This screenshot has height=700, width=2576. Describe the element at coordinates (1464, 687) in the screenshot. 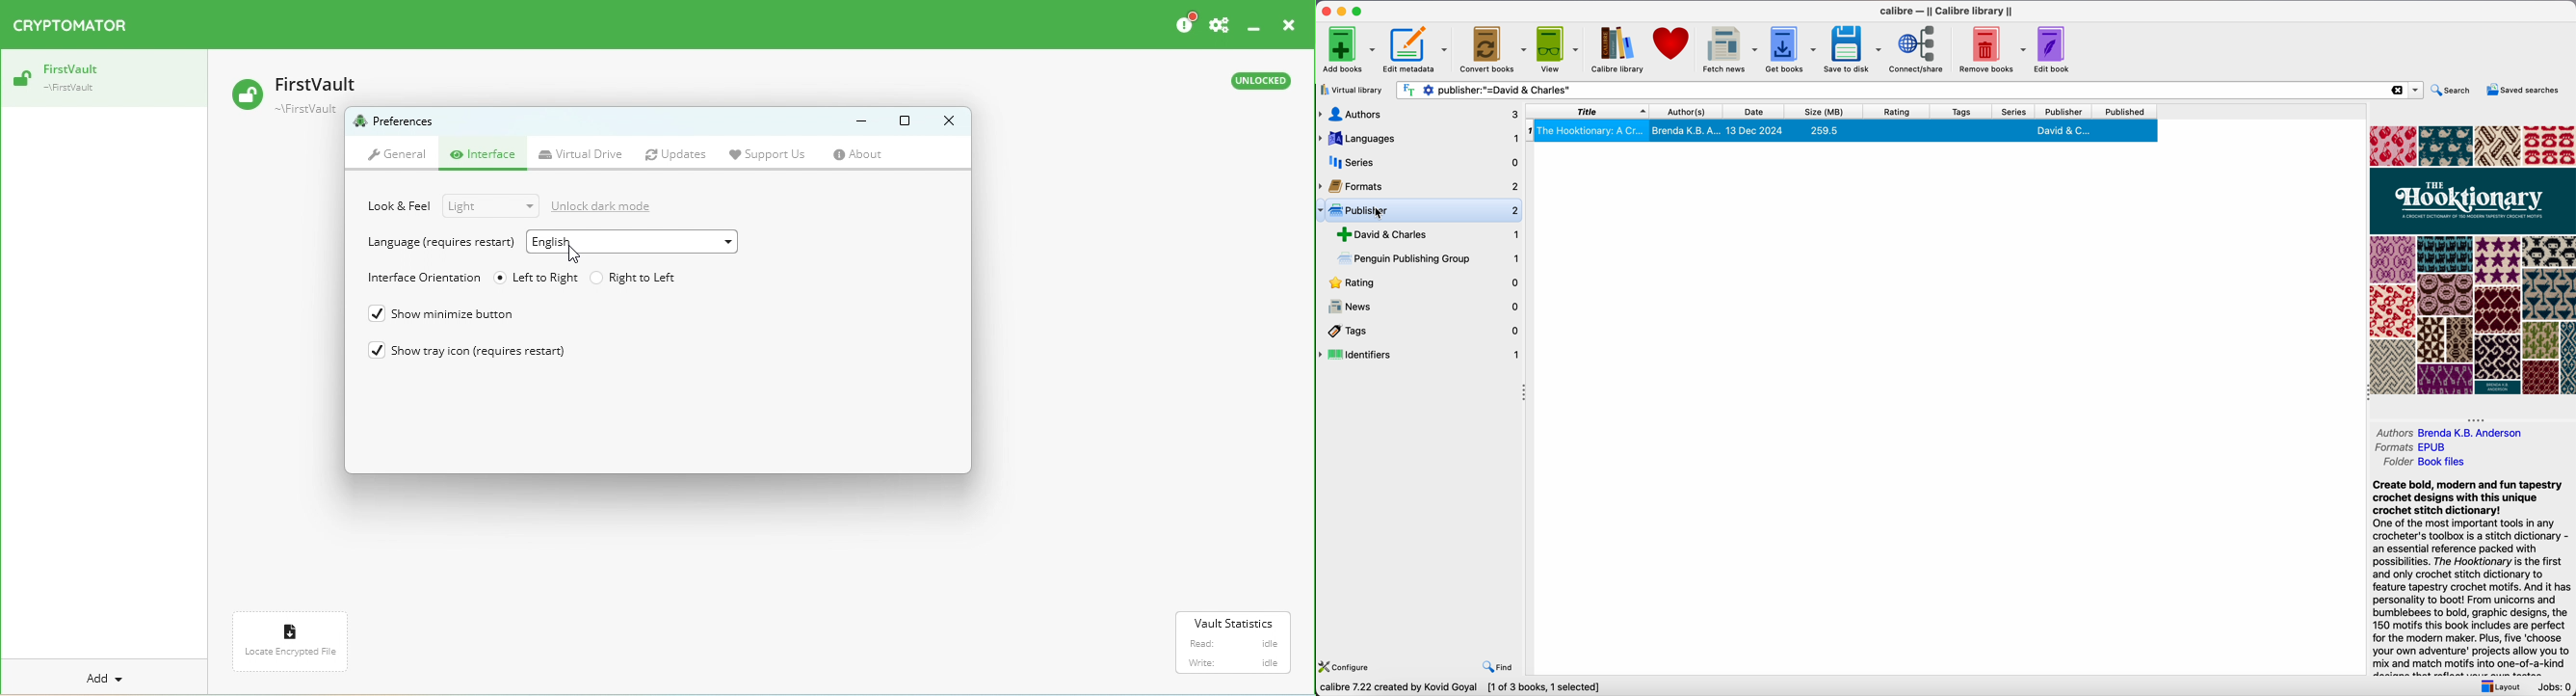

I see `calibre 7.22 created by Kovid Goyal [1 of 3 books, 1 selected]` at that location.